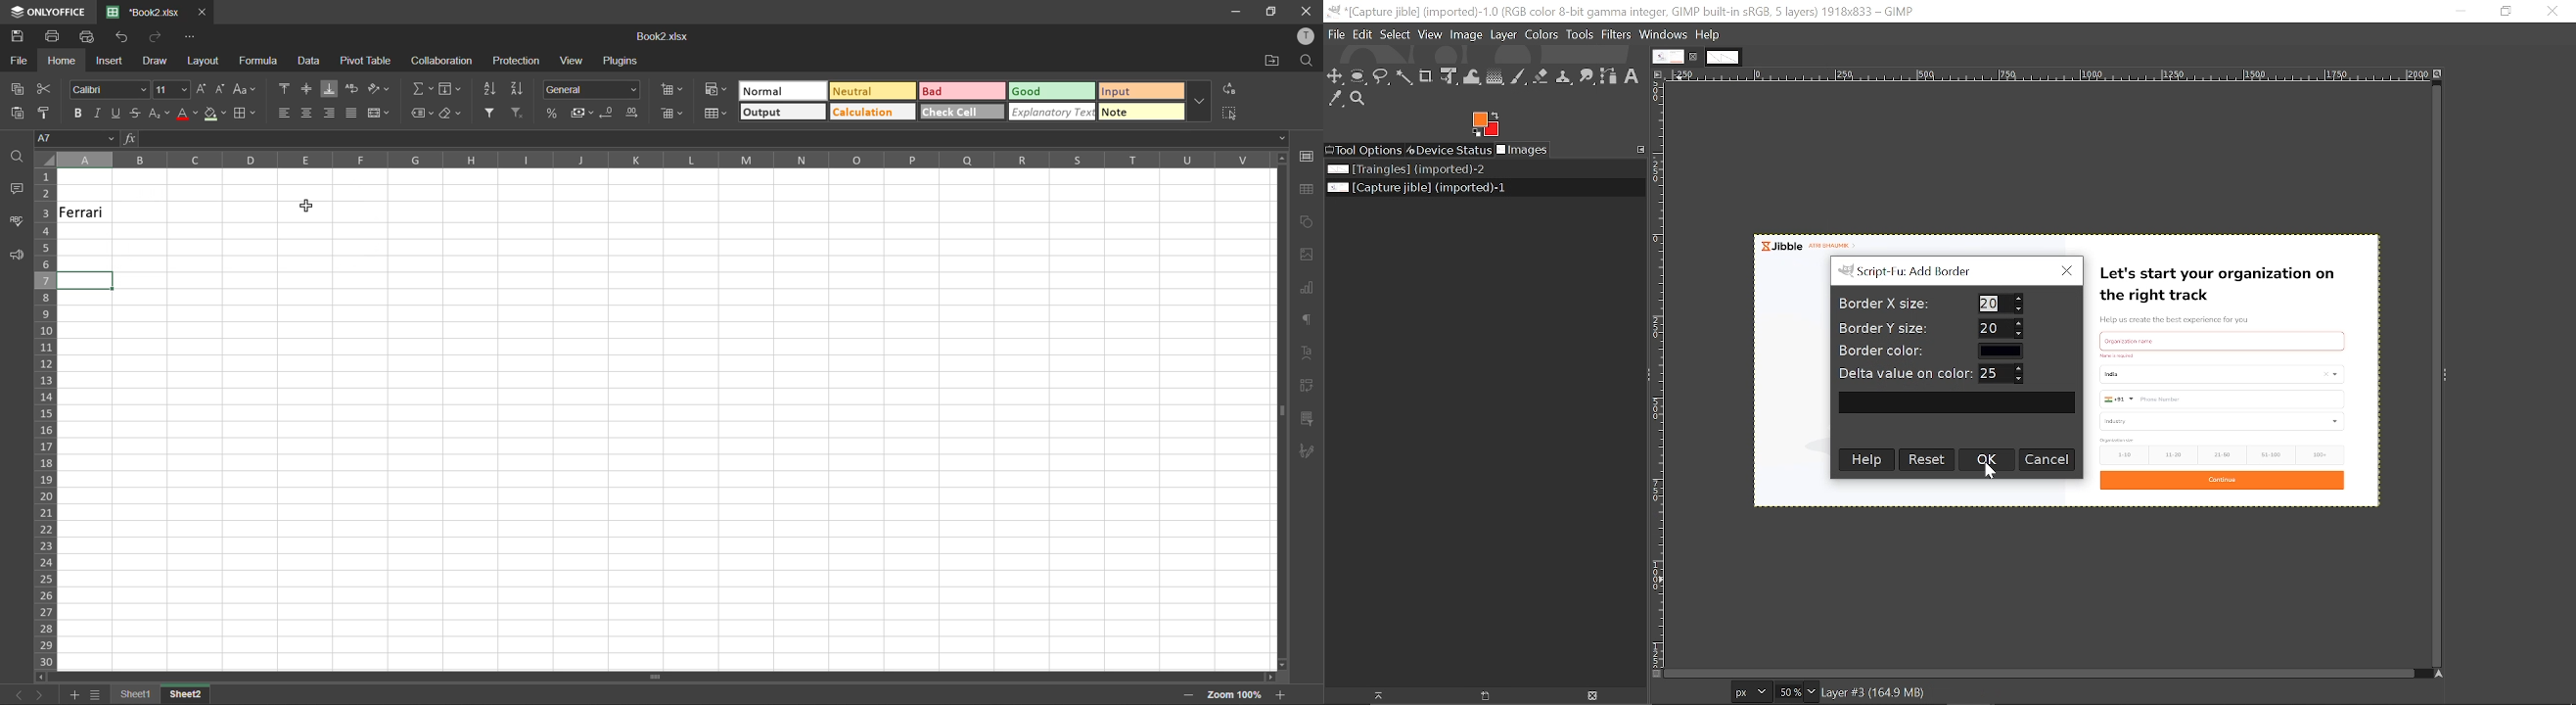  Describe the element at coordinates (1309, 59) in the screenshot. I see `Find` at that location.